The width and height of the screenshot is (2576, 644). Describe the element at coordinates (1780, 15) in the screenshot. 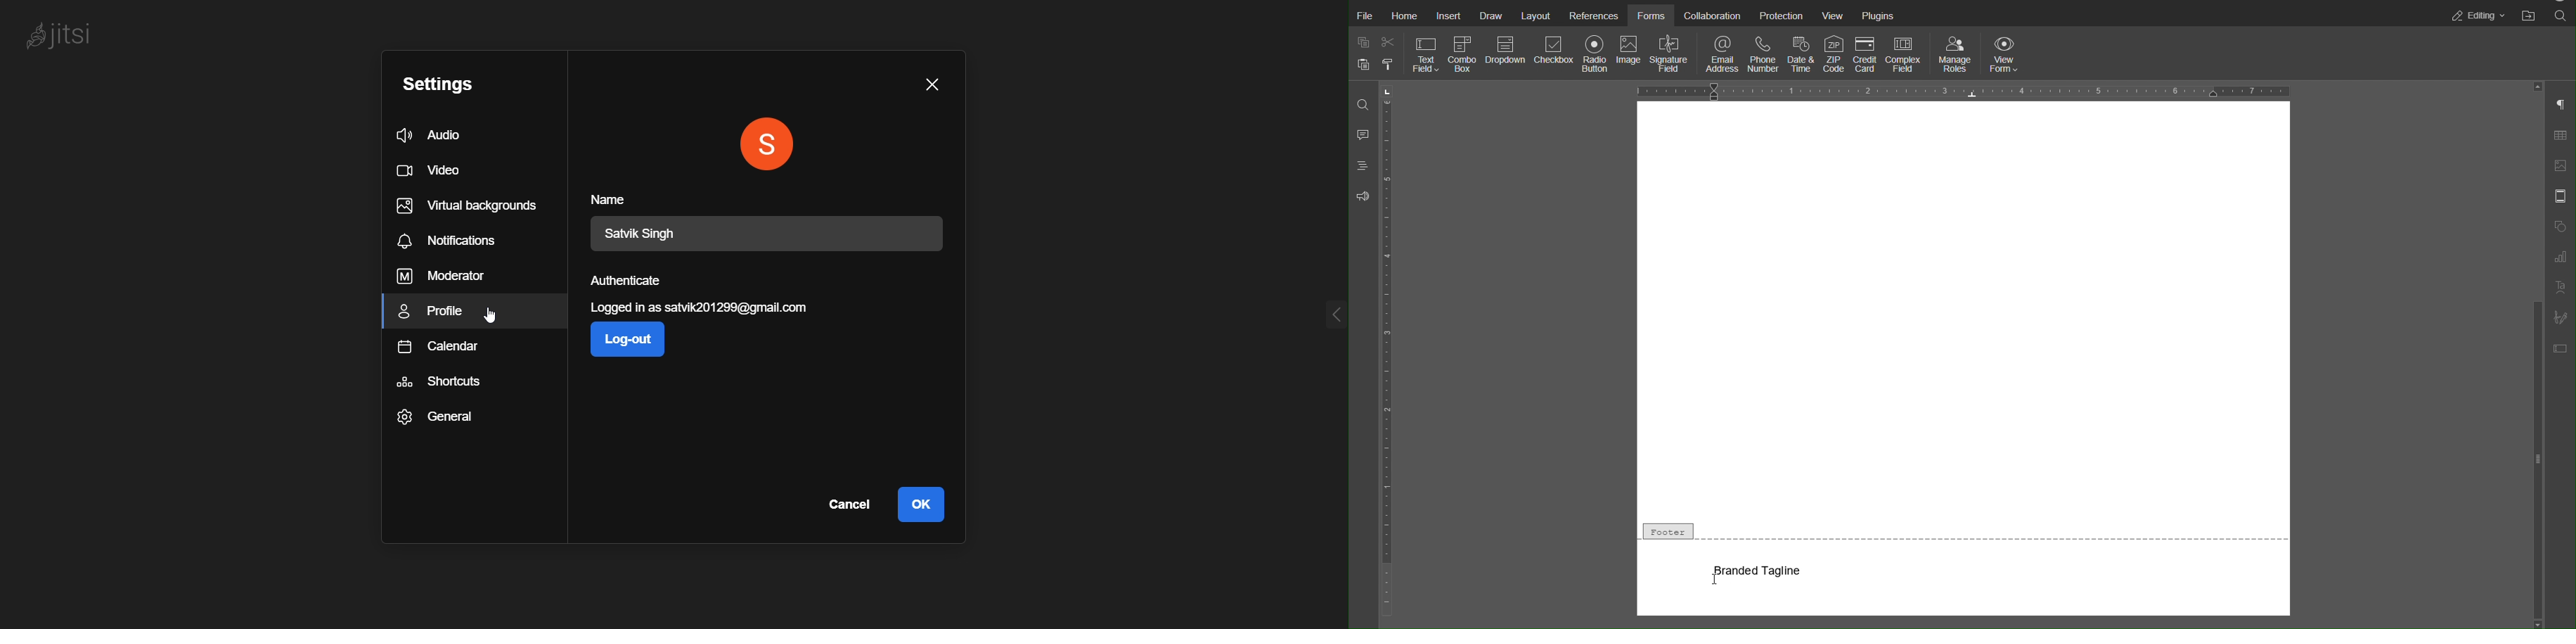

I see `Protection` at that location.